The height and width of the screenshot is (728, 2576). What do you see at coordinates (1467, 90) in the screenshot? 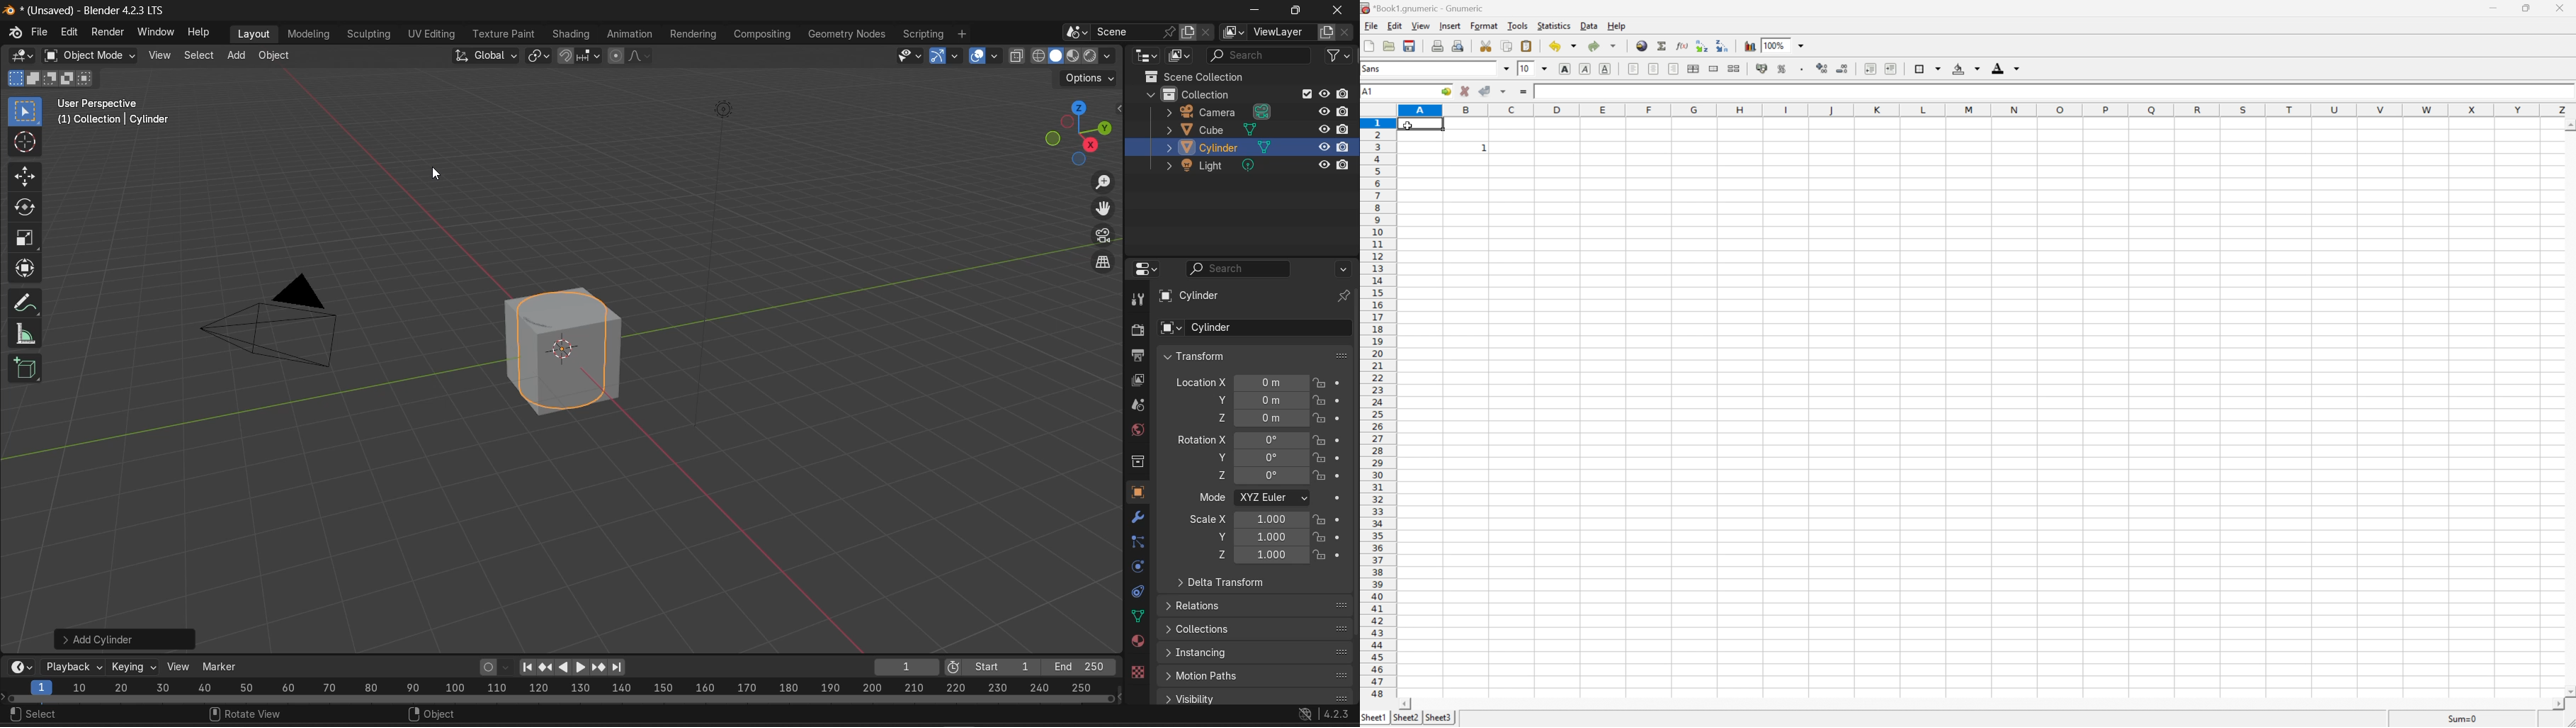
I see `cancel changes` at bounding box center [1467, 90].